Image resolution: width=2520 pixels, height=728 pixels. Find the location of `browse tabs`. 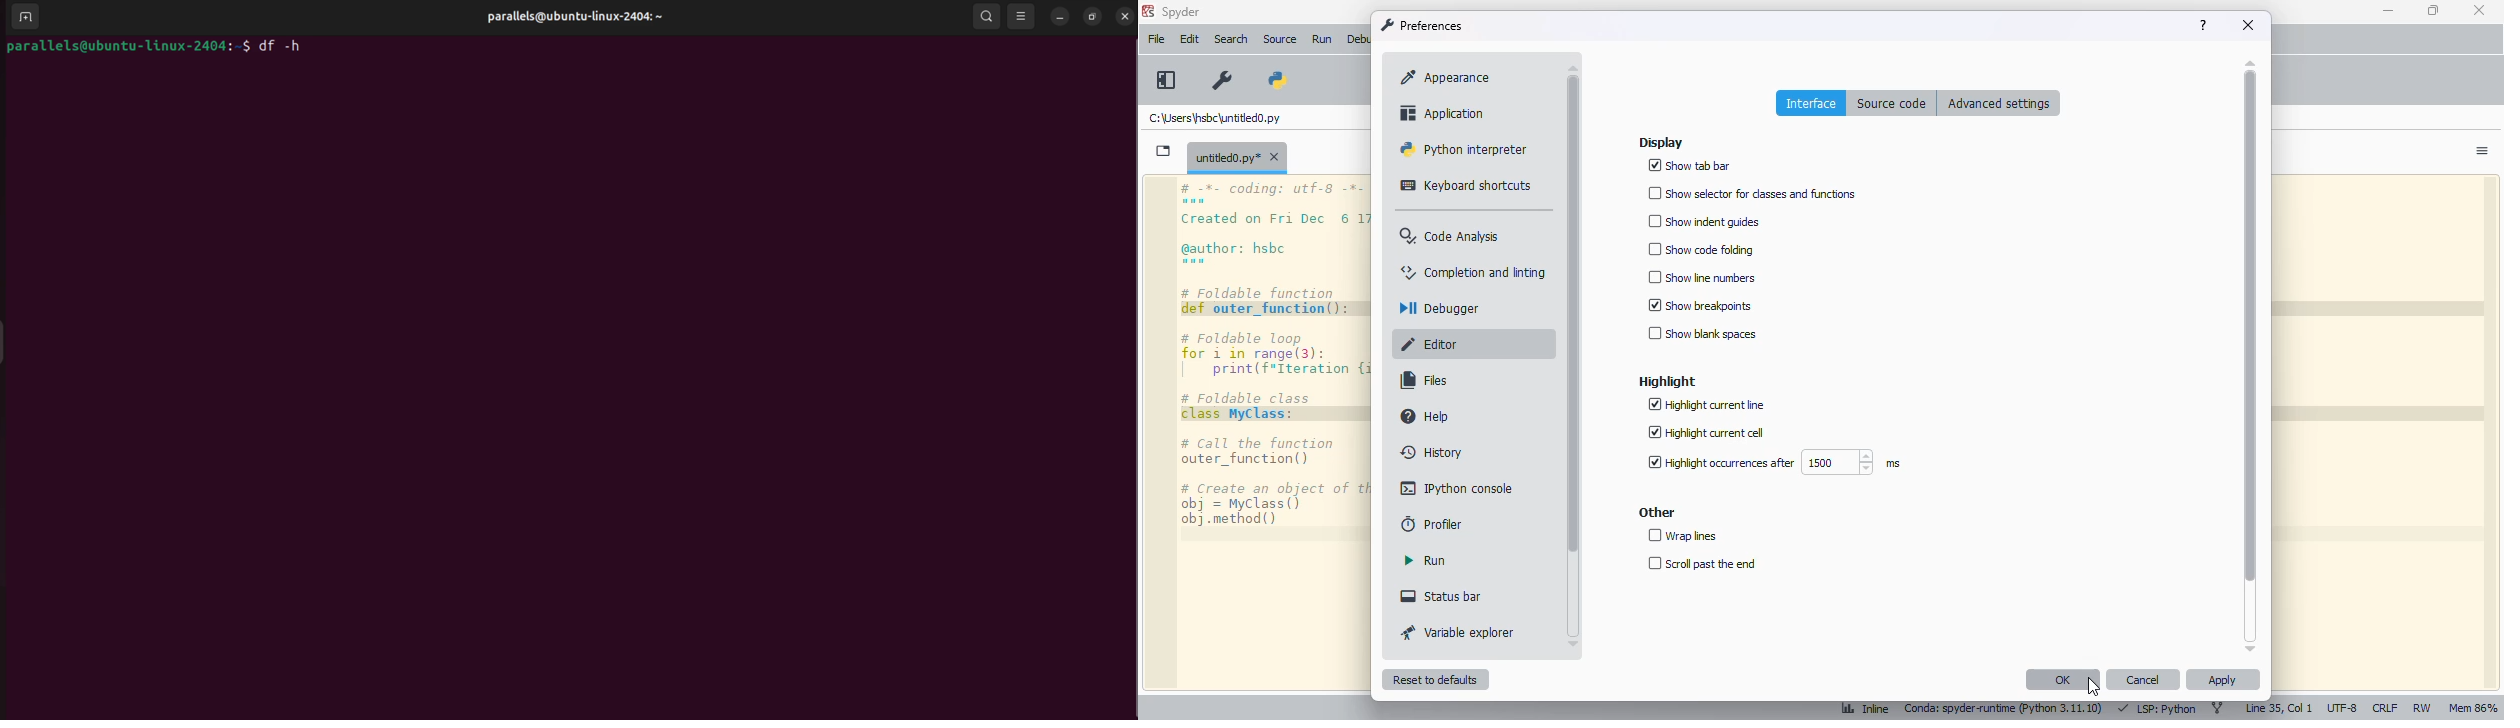

browse tabs is located at coordinates (1164, 151).